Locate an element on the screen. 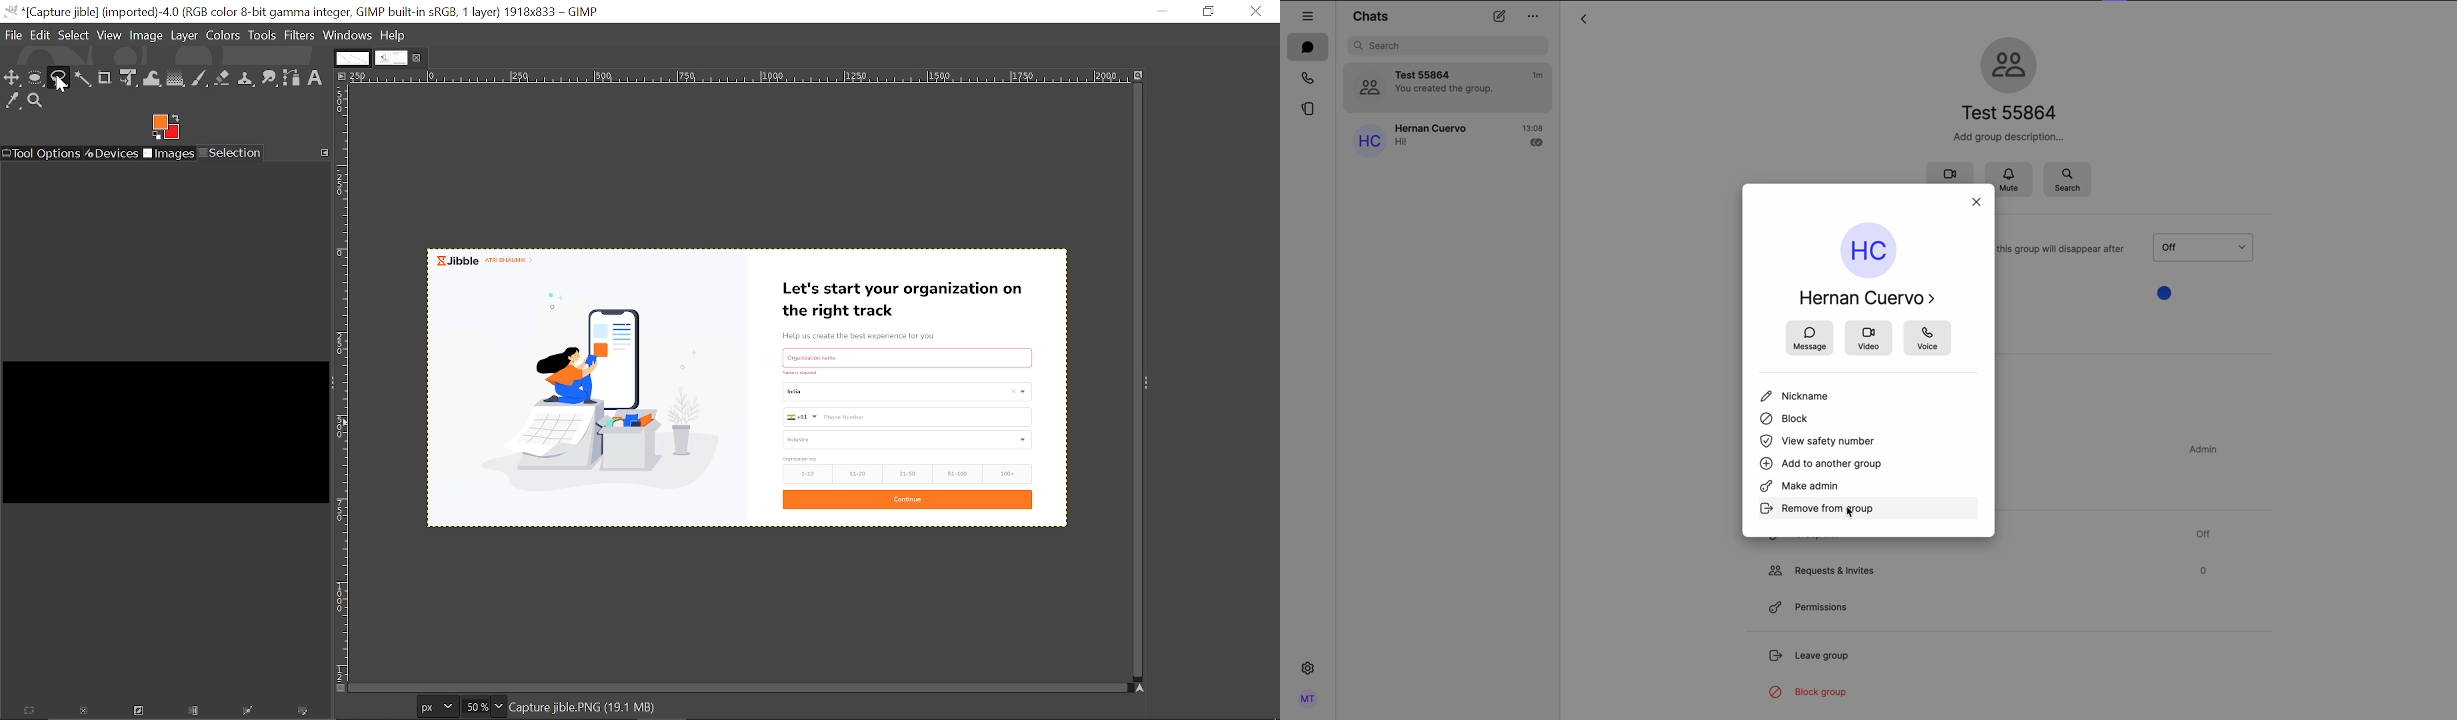 This screenshot has width=2464, height=728. chats is located at coordinates (1308, 47).